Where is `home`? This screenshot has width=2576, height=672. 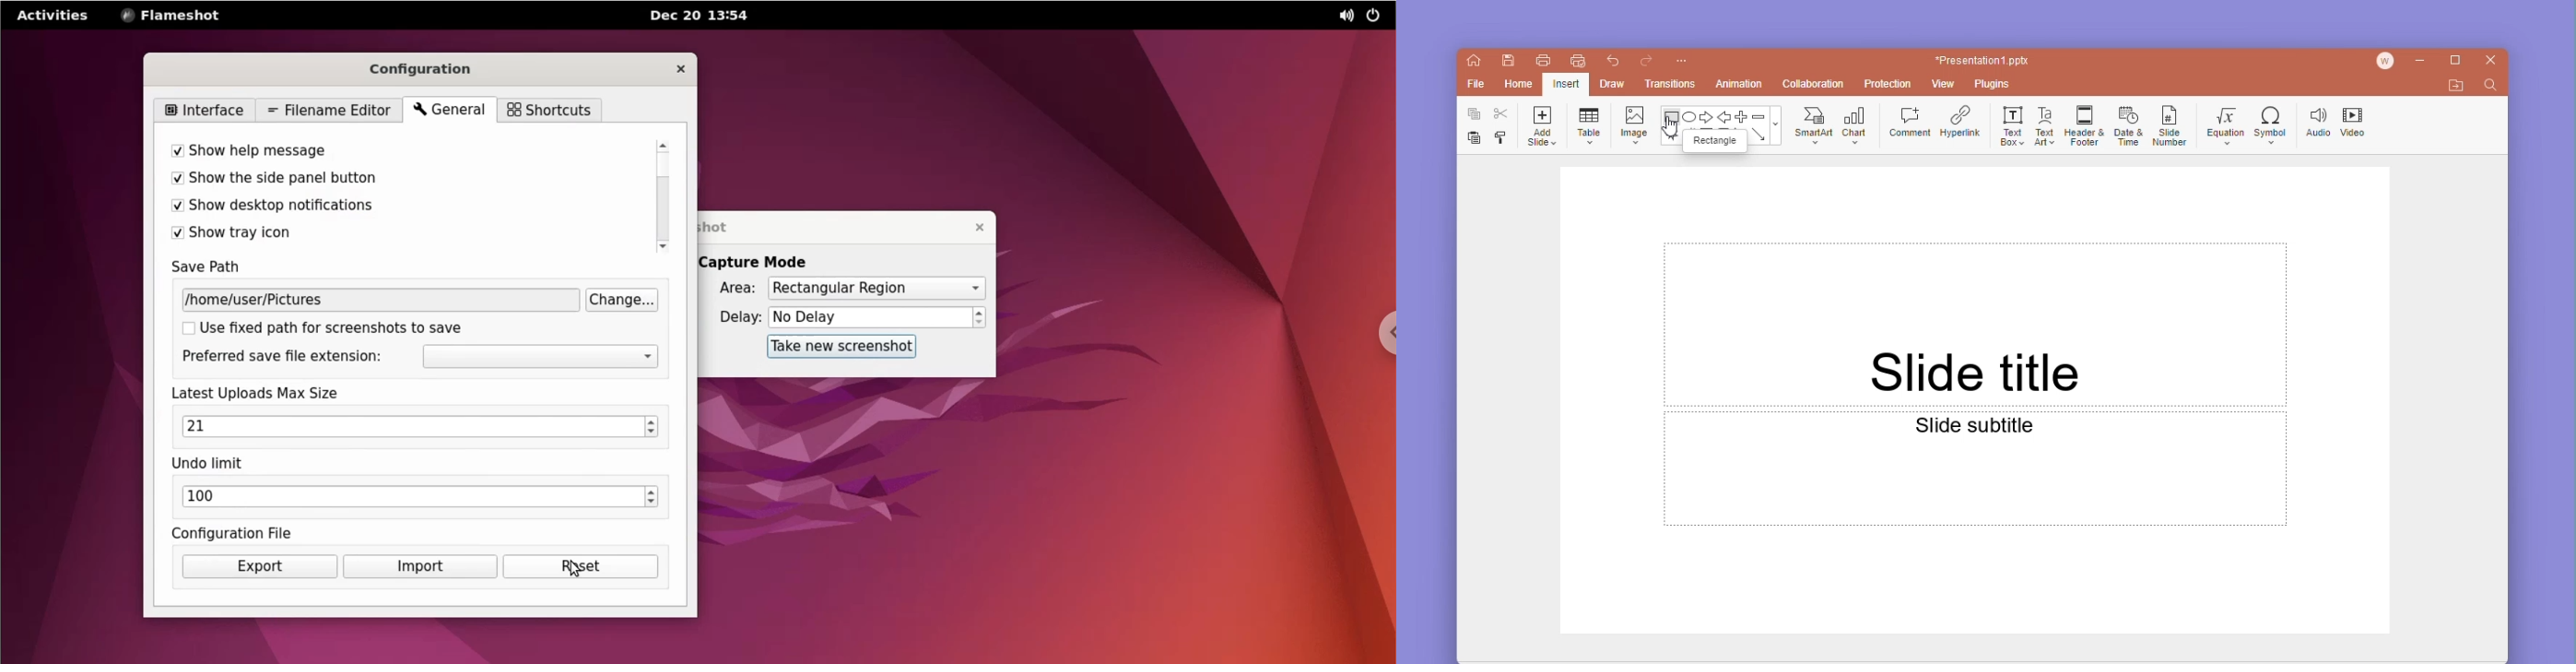 home is located at coordinates (1515, 86).